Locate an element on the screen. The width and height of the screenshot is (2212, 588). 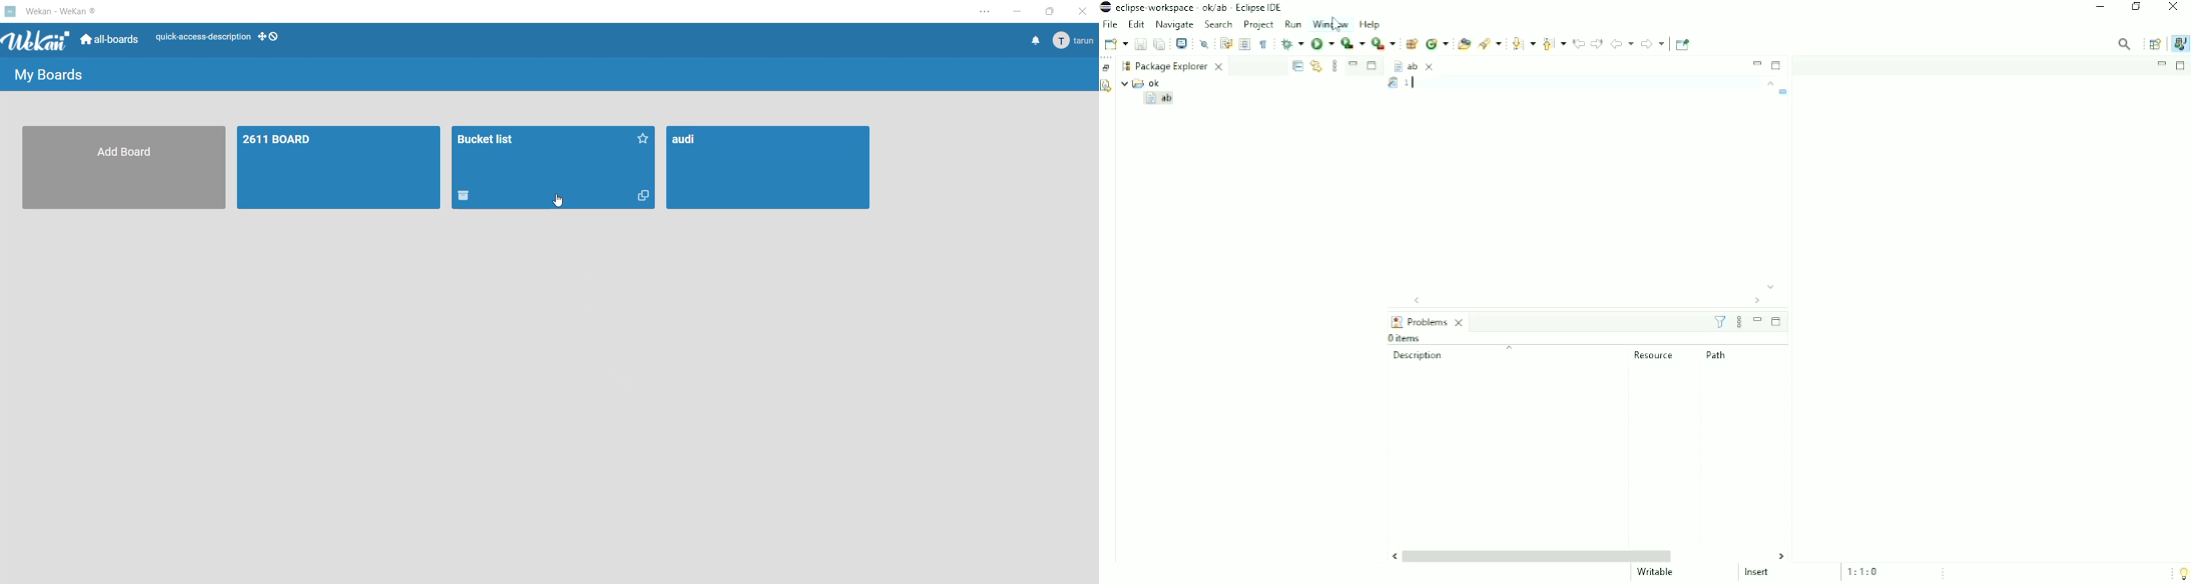
Insert is located at coordinates (1763, 573).